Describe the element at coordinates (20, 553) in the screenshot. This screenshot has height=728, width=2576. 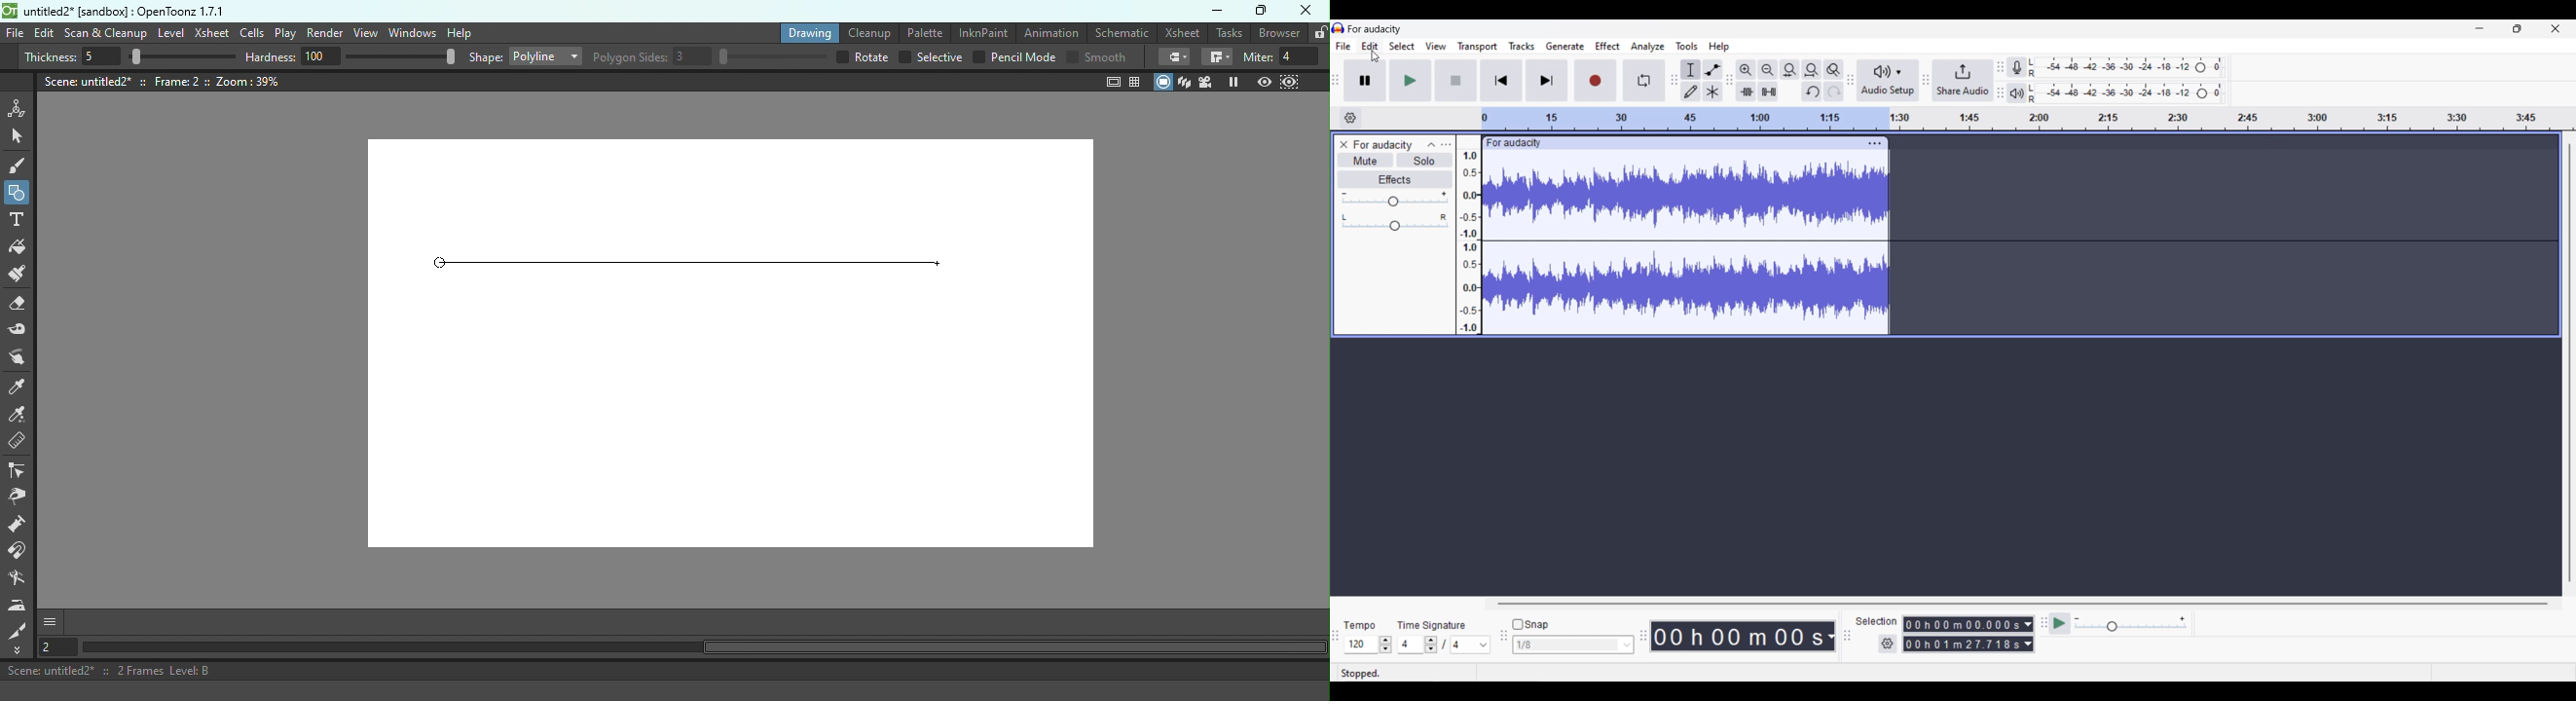
I see `Magnet tool` at that location.